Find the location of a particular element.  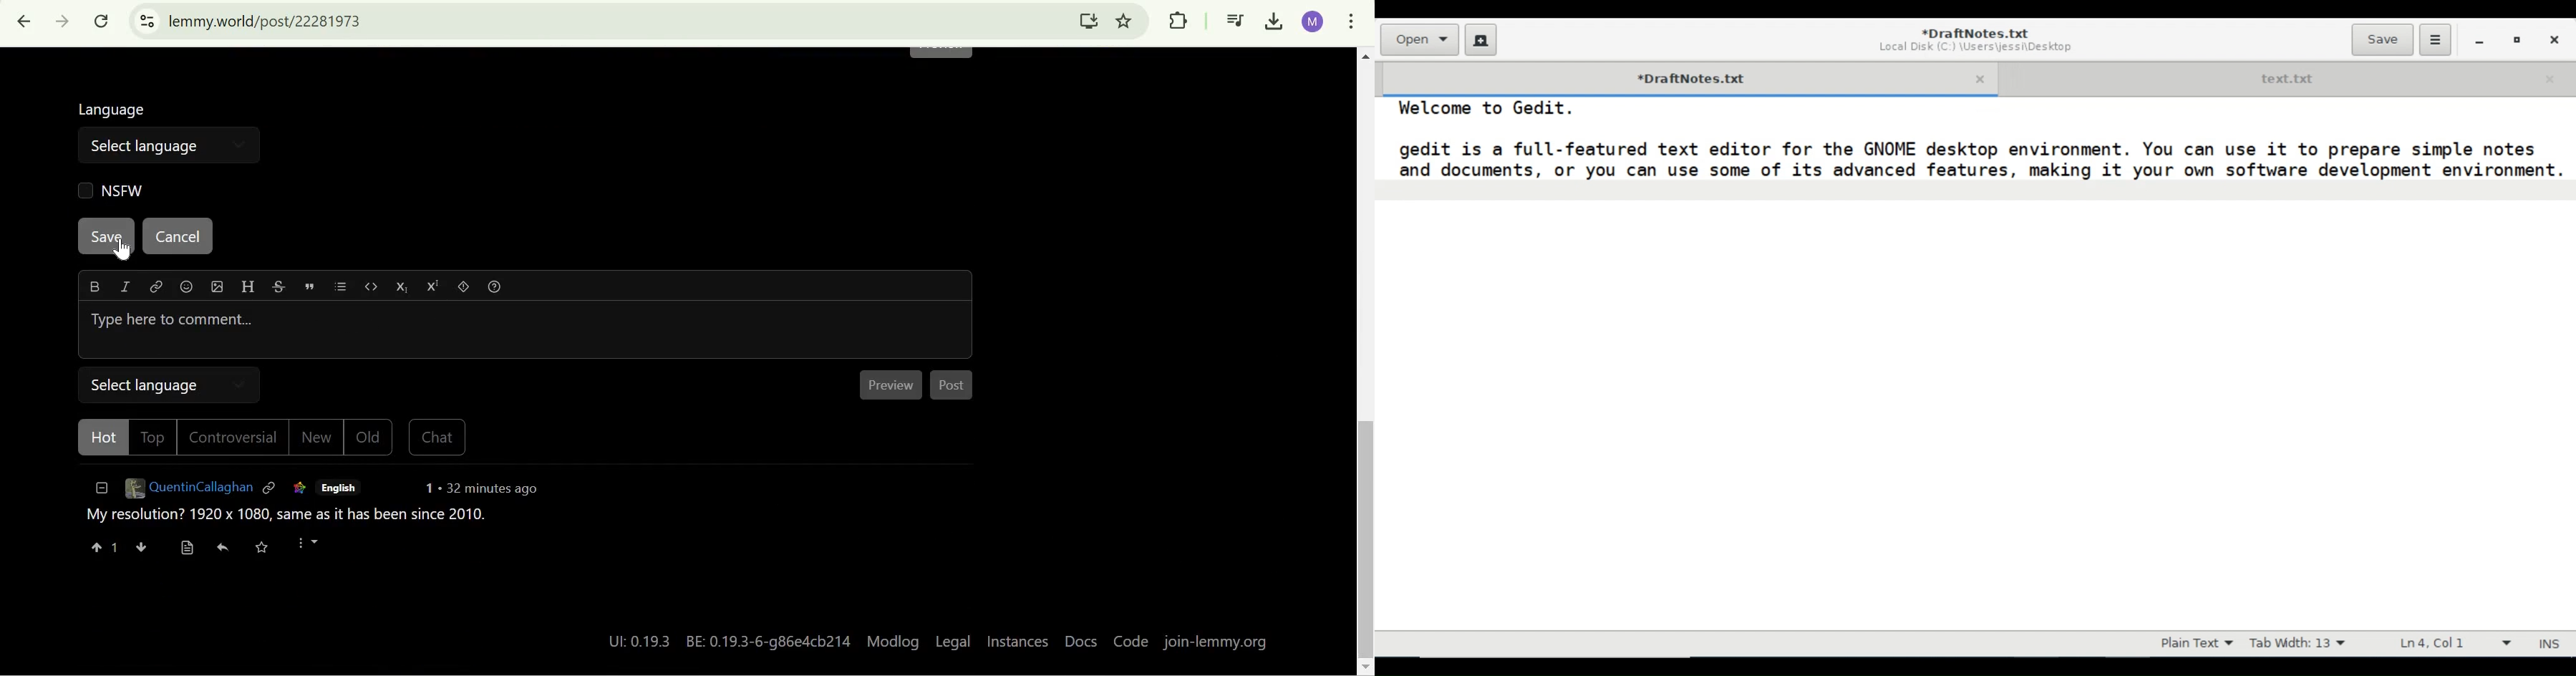

Welcome to Gedit. is located at coordinates (1482, 110).